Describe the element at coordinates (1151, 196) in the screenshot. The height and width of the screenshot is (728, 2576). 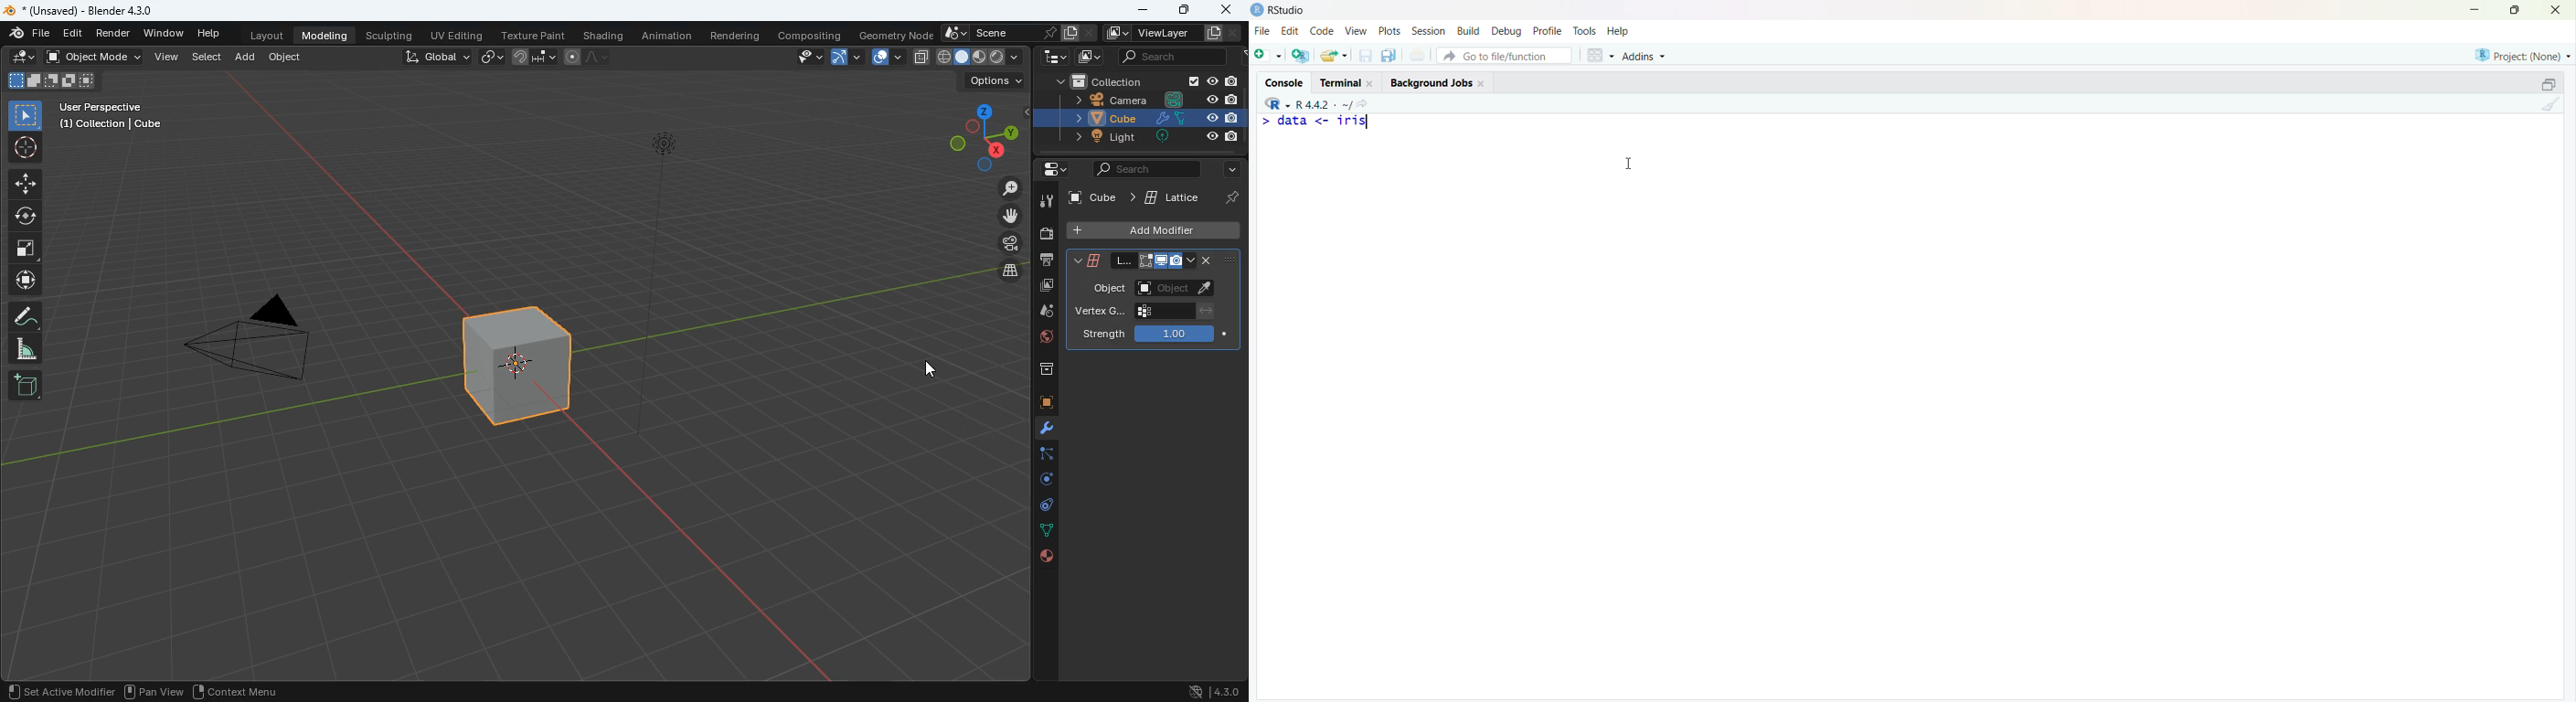
I see `cube` at that location.